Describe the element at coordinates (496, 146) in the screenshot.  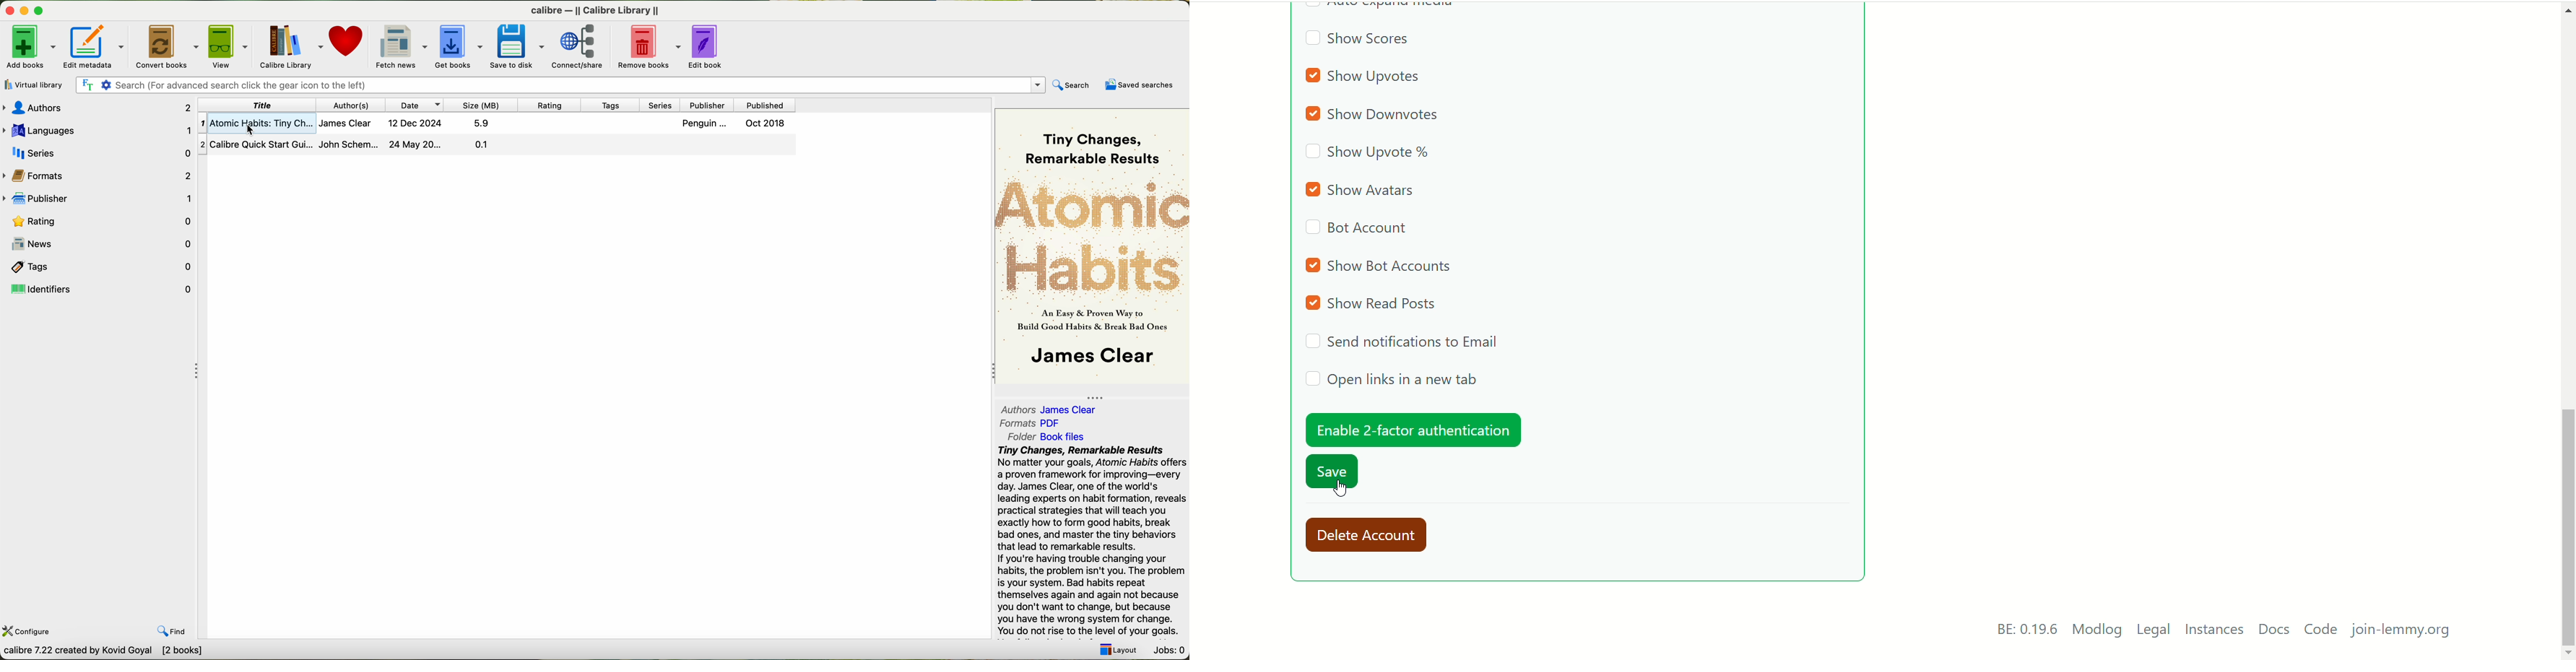
I see `second book` at that location.